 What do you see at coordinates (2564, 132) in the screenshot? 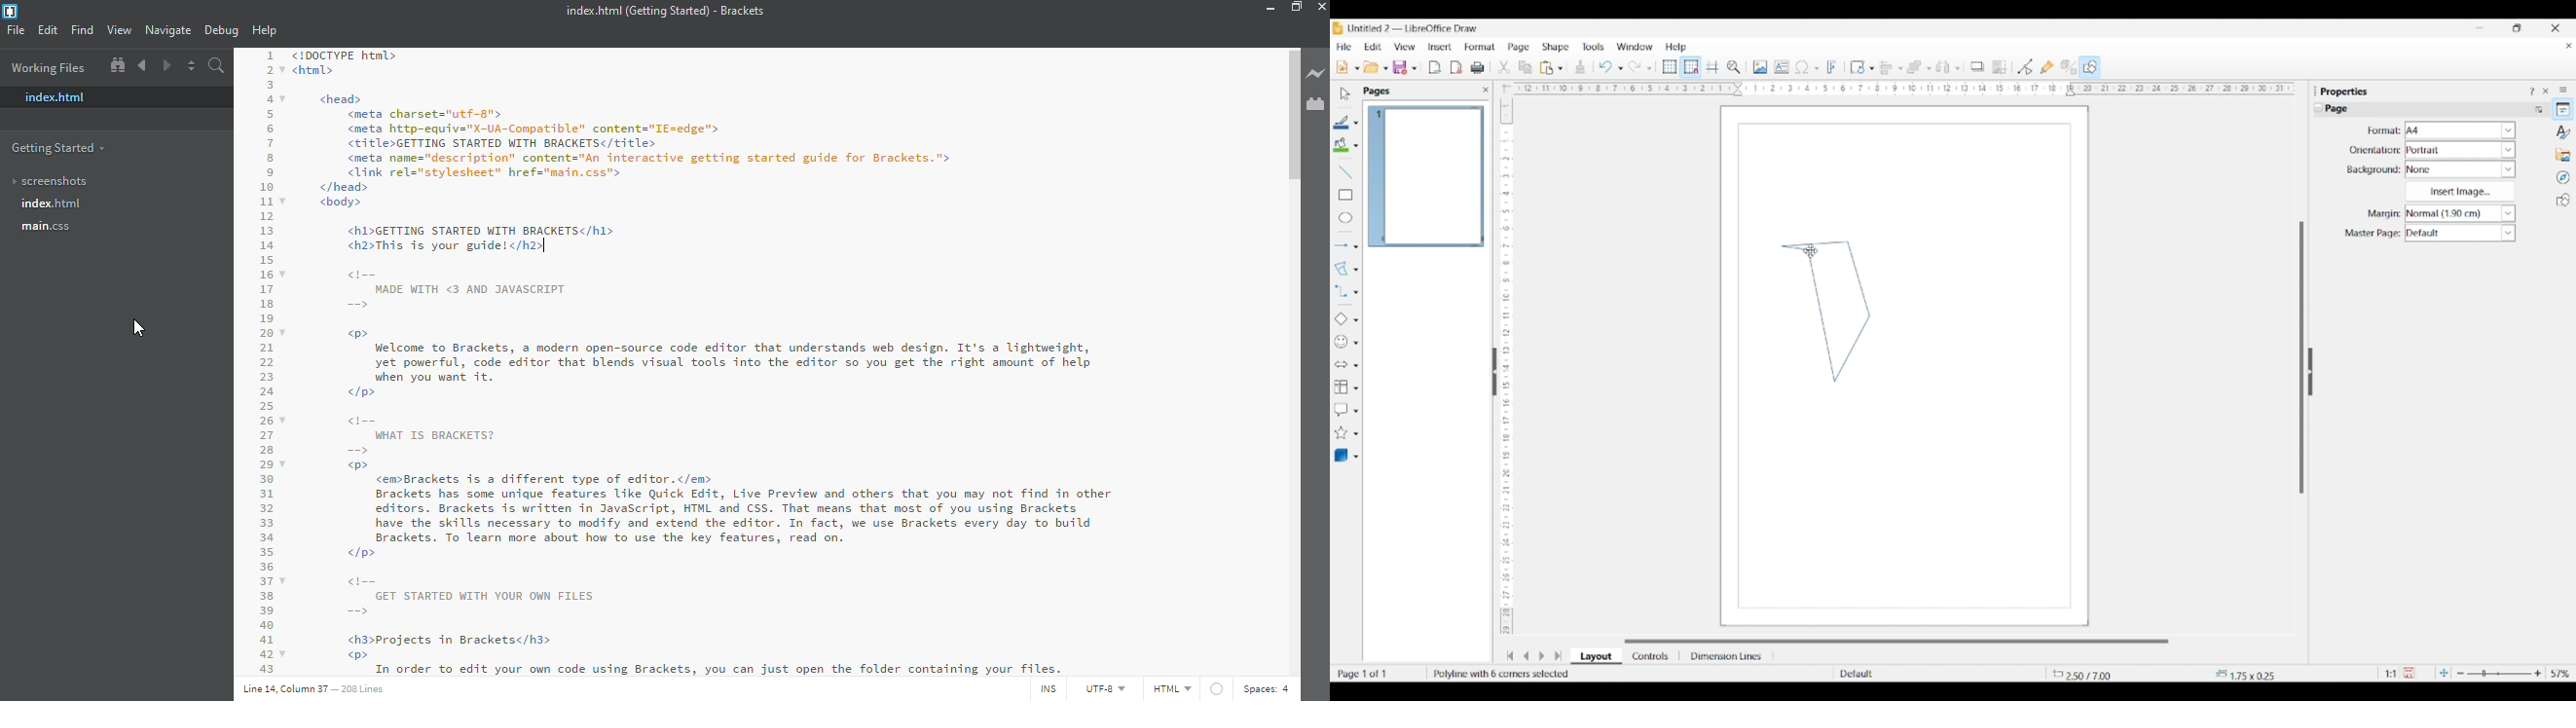
I see `Styles` at bounding box center [2564, 132].